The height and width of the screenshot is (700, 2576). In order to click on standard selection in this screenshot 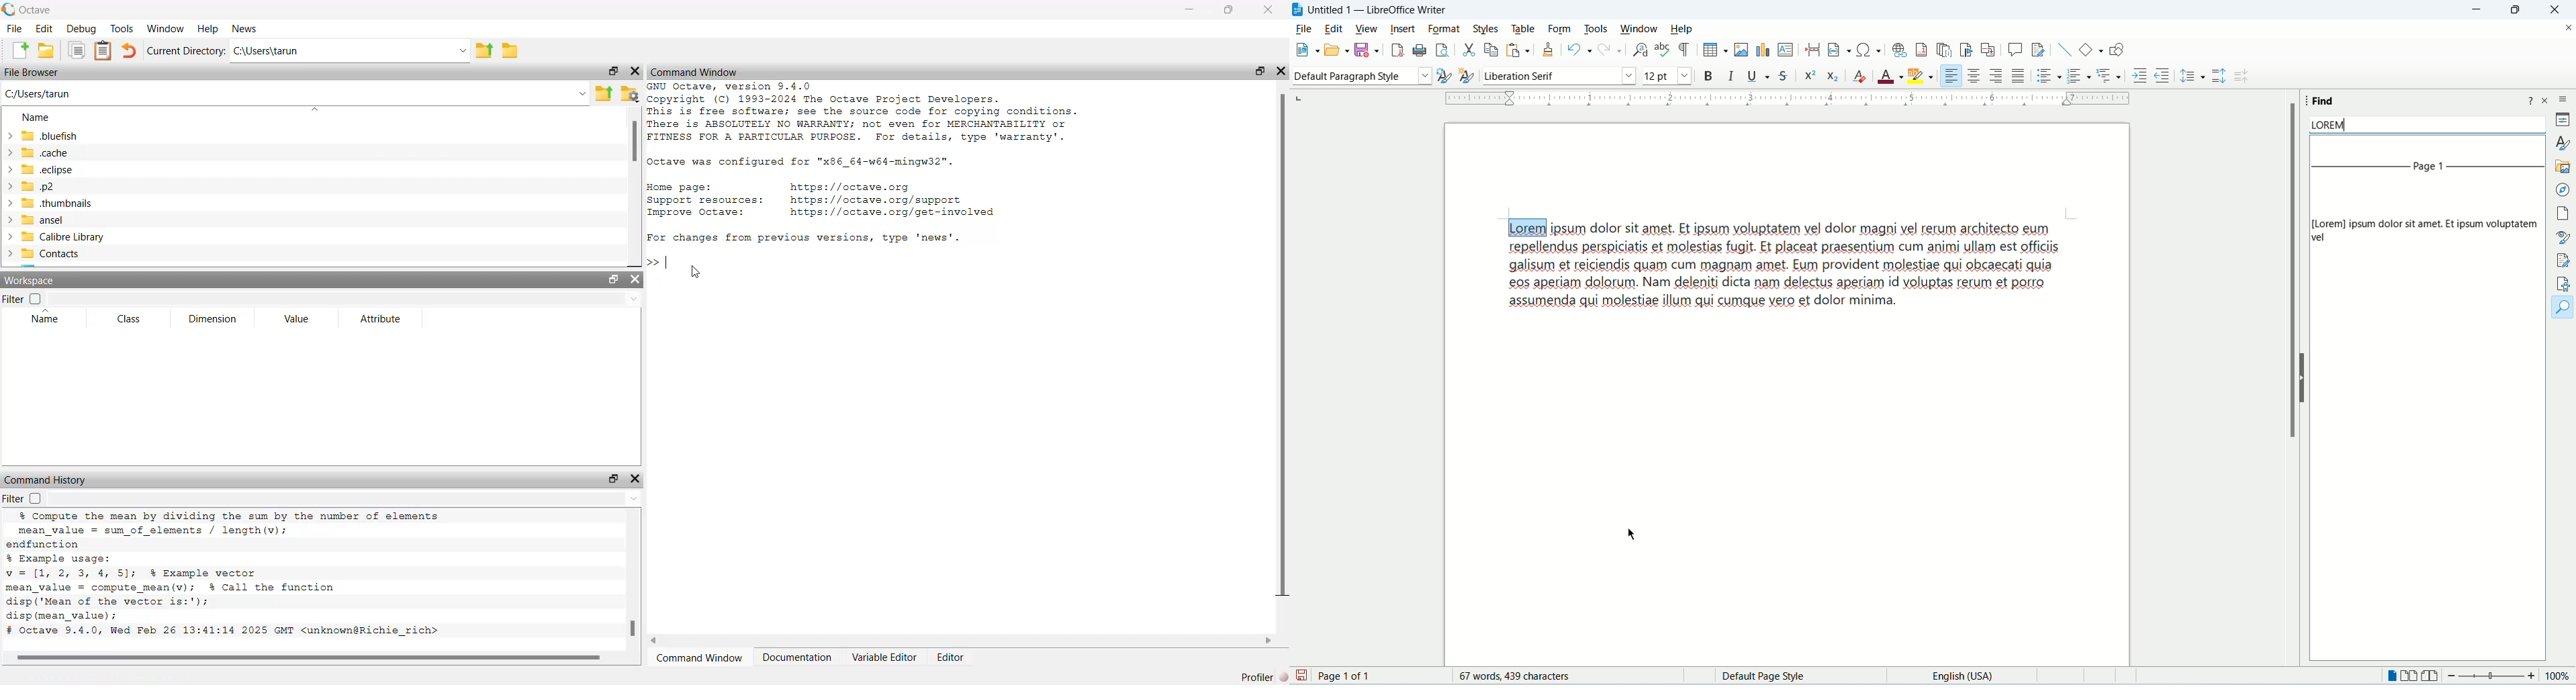, I will do `click(2096, 677)`.